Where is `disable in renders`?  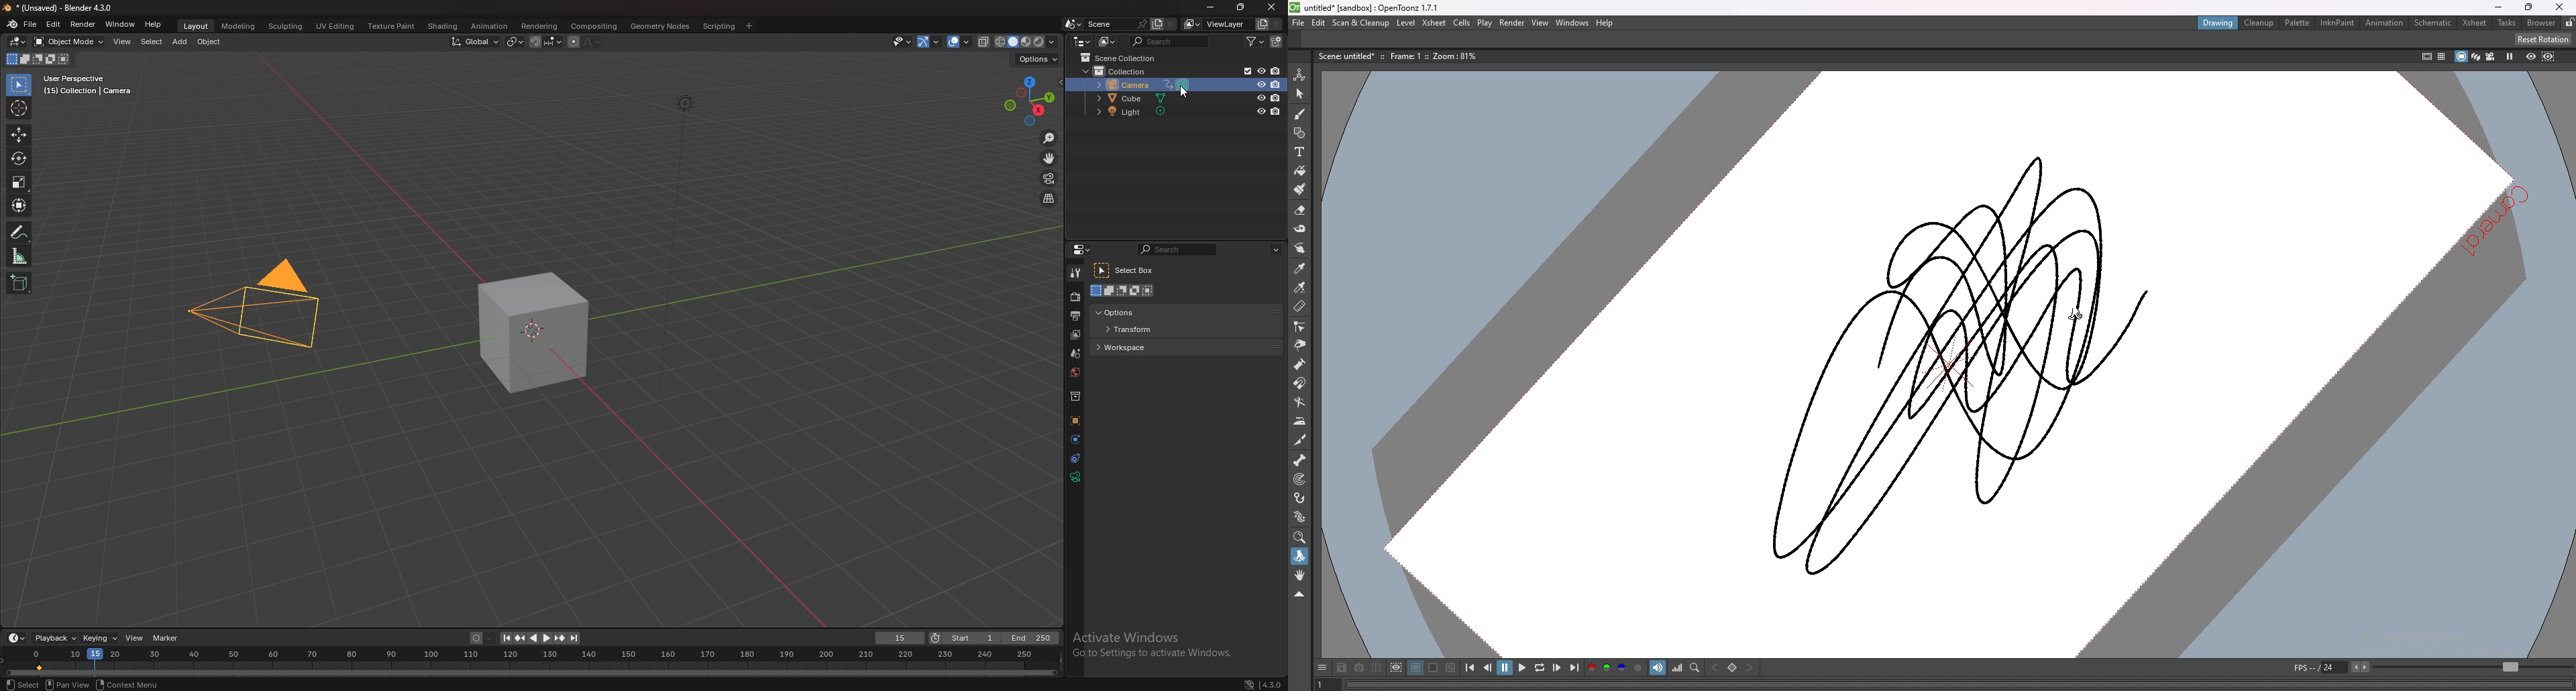
disable in renders is located at coordinates (1277, 71).